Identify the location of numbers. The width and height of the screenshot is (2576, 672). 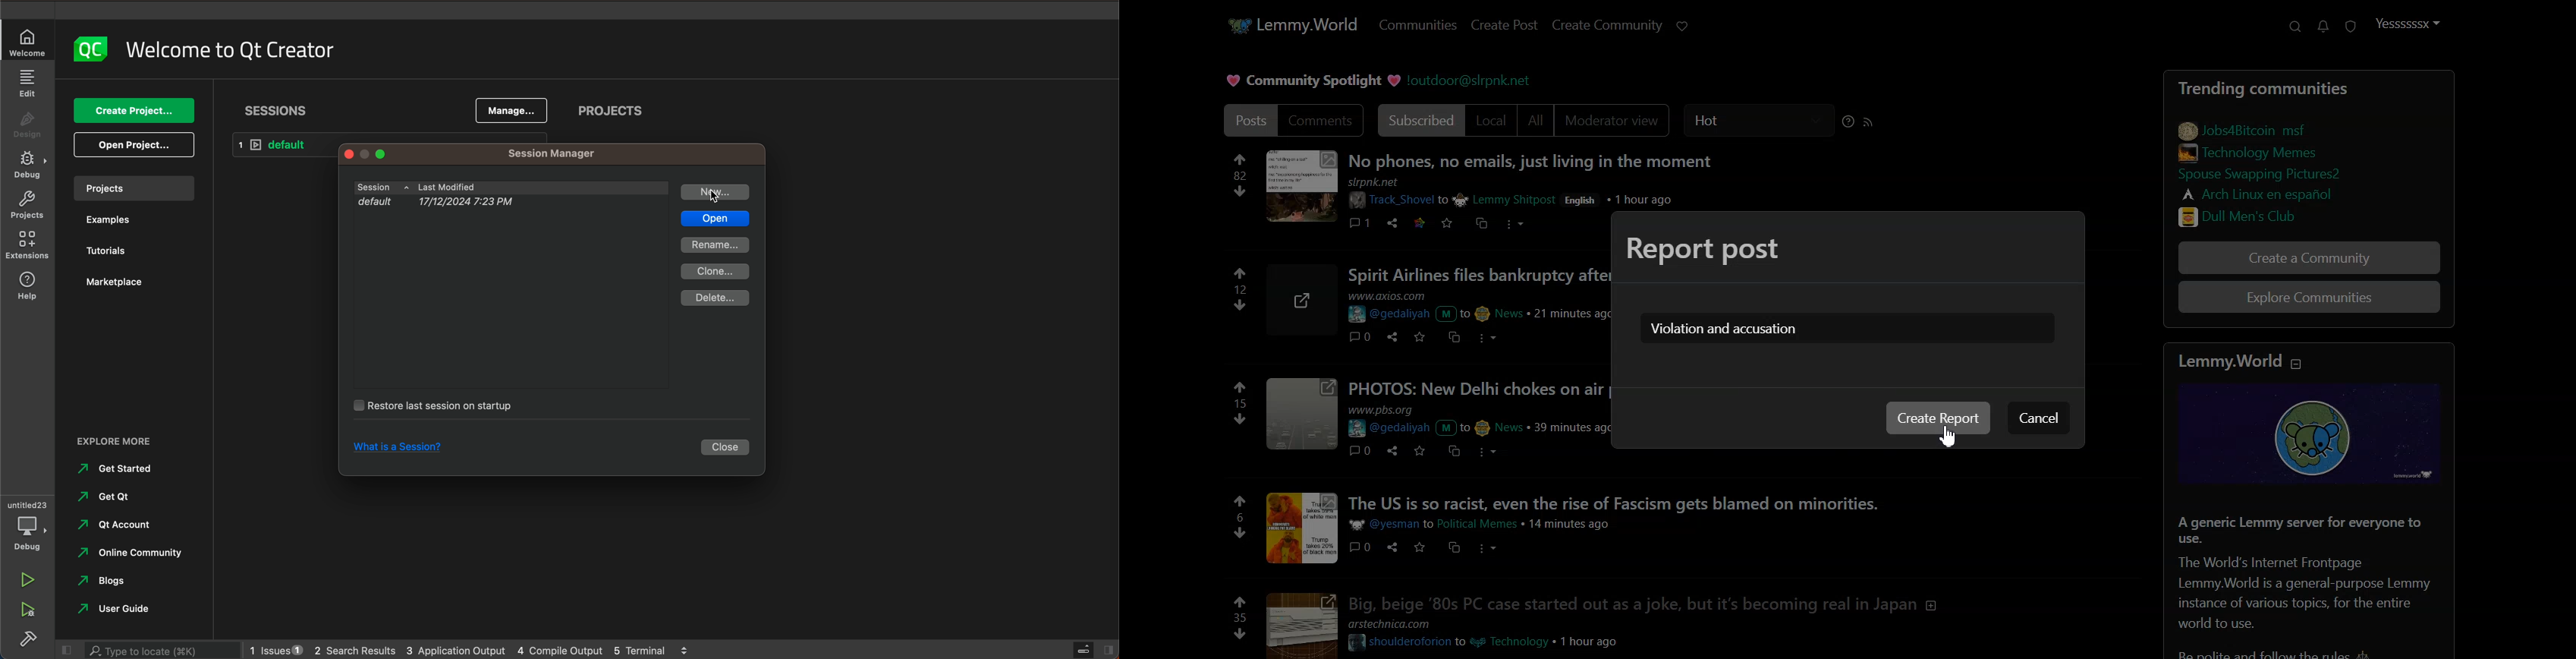
(1240, 175).